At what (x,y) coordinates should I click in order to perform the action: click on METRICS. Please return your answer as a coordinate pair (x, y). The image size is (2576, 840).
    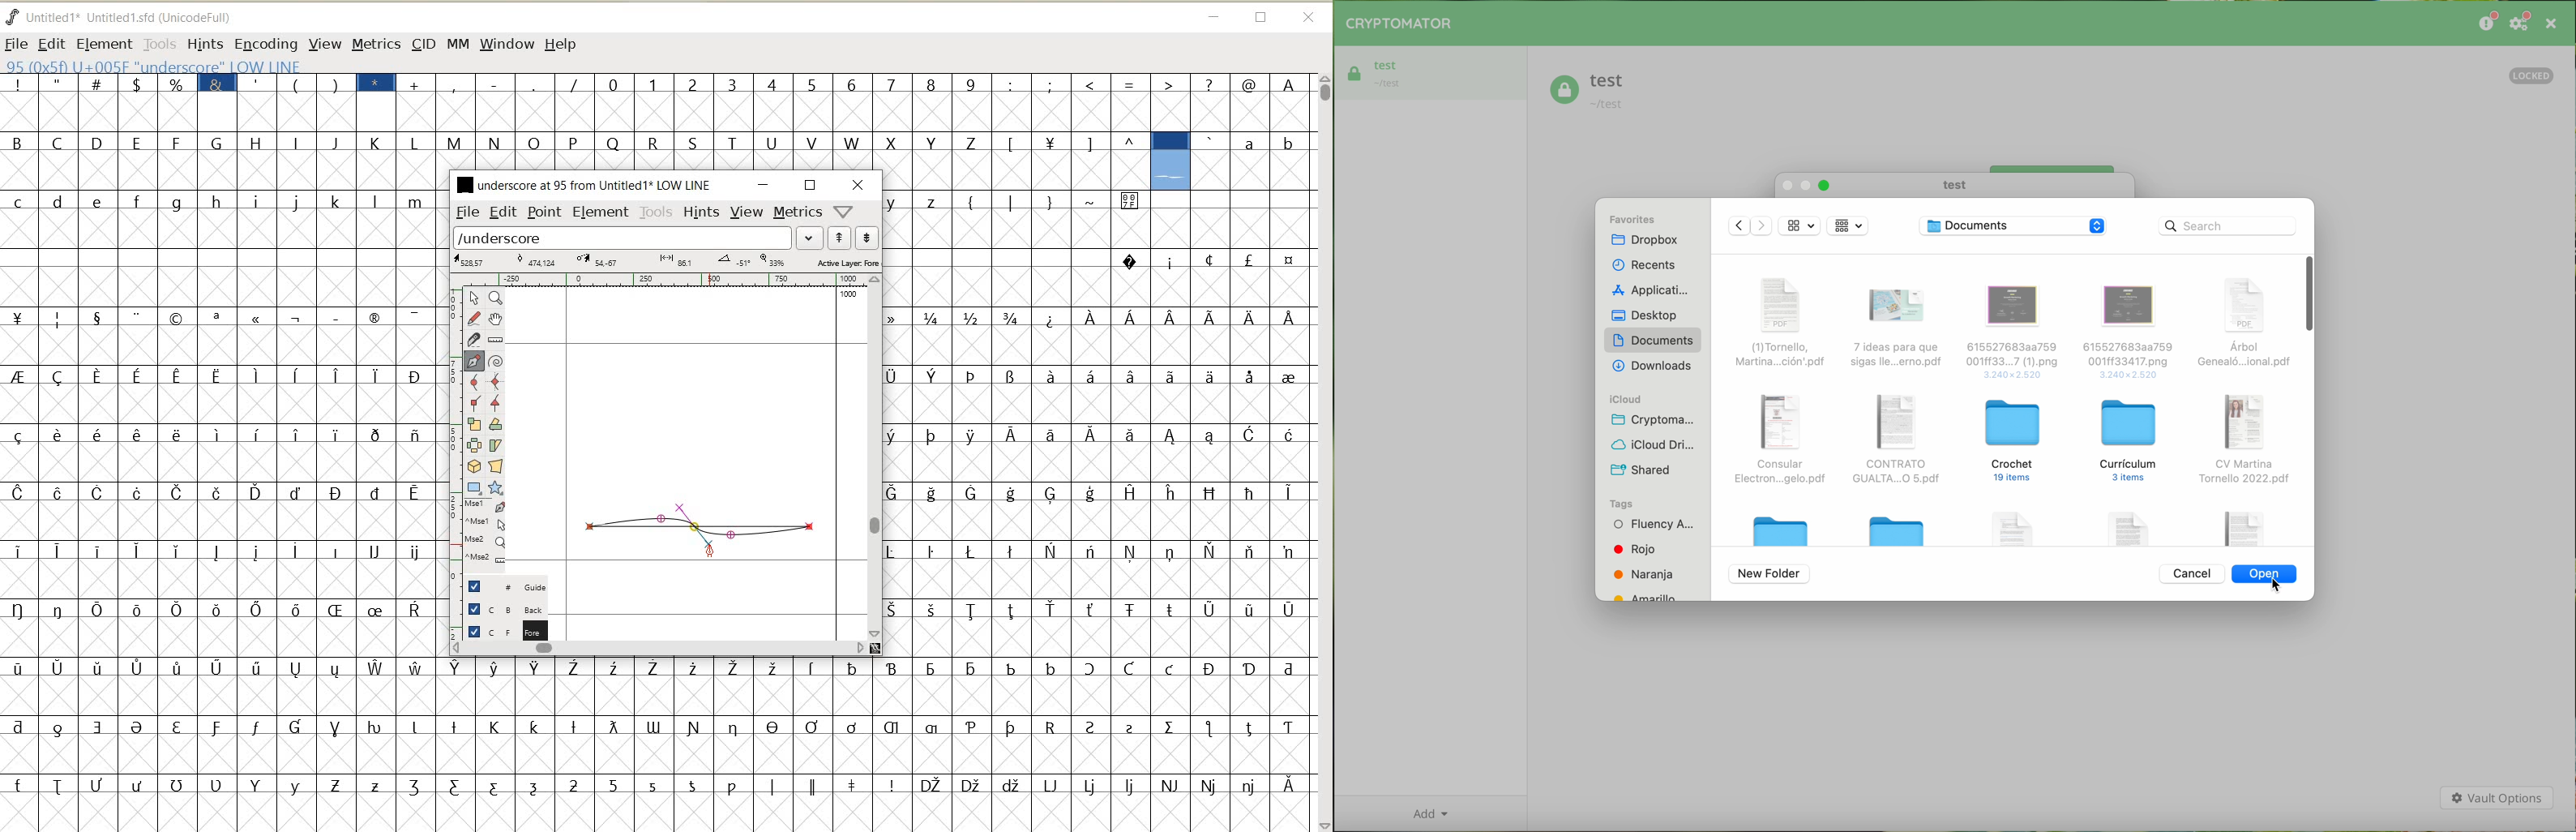
    Looking at the image, I should click on (375, 44).